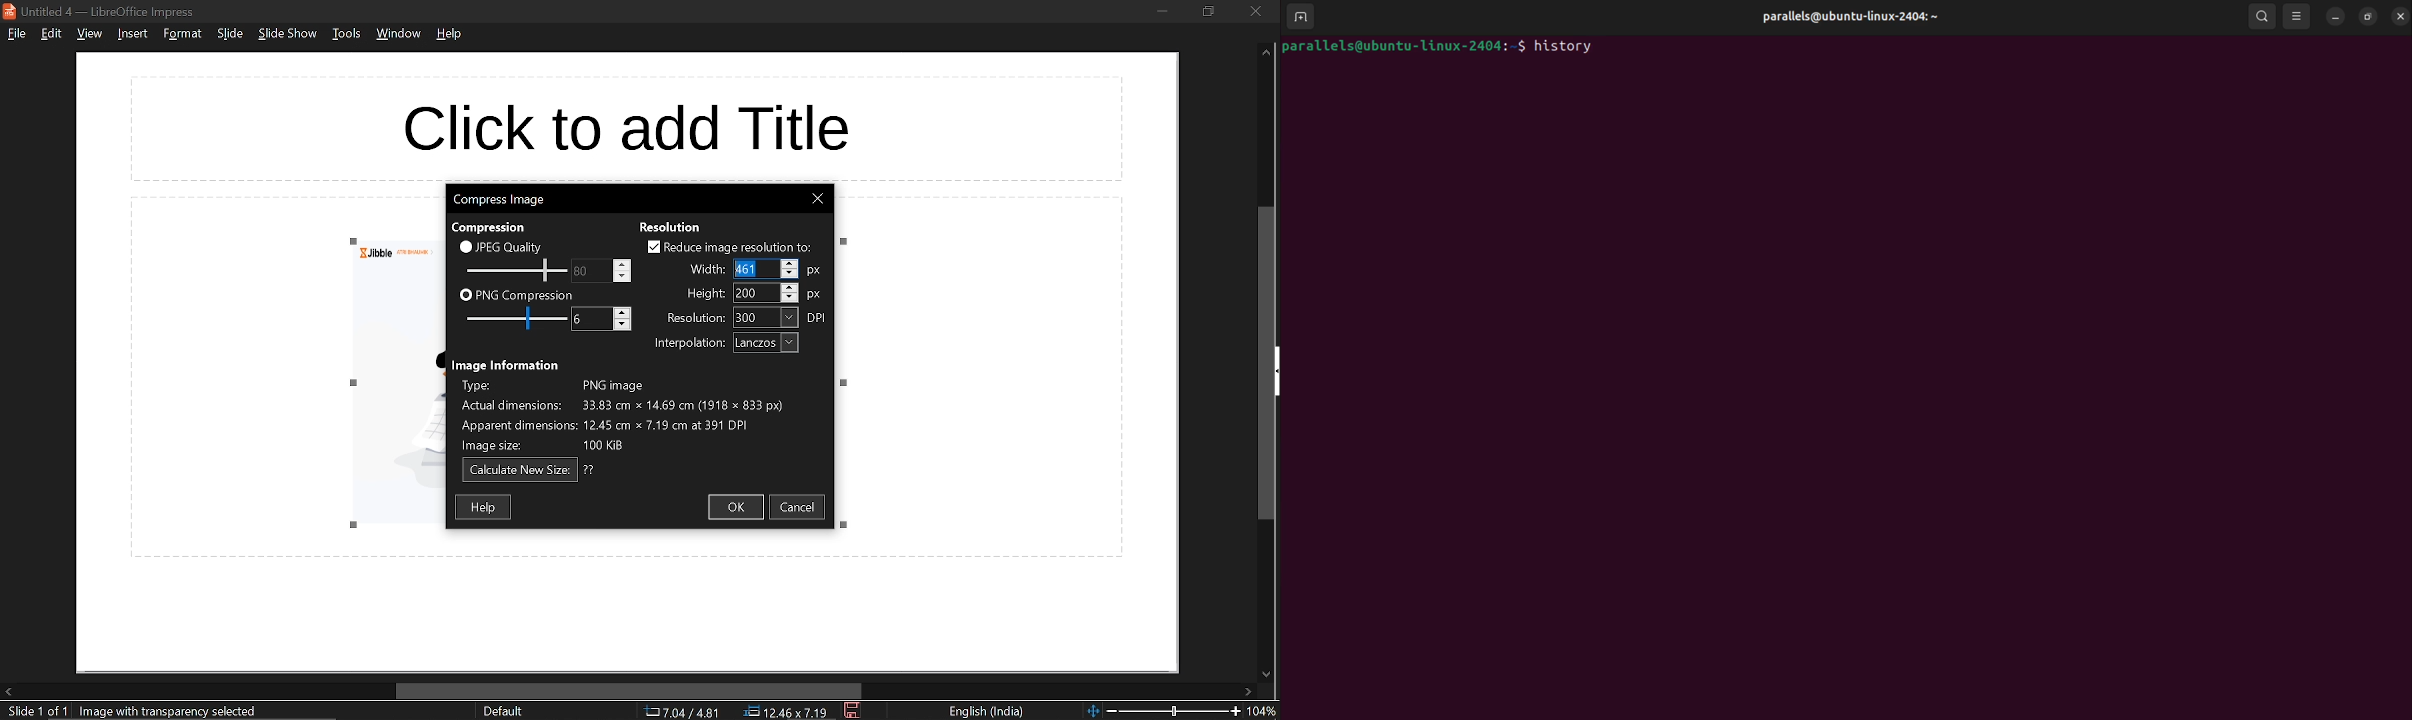  Describe the element at coordinates (791, 286) in the screenshot. I see `Increase ` at that location.